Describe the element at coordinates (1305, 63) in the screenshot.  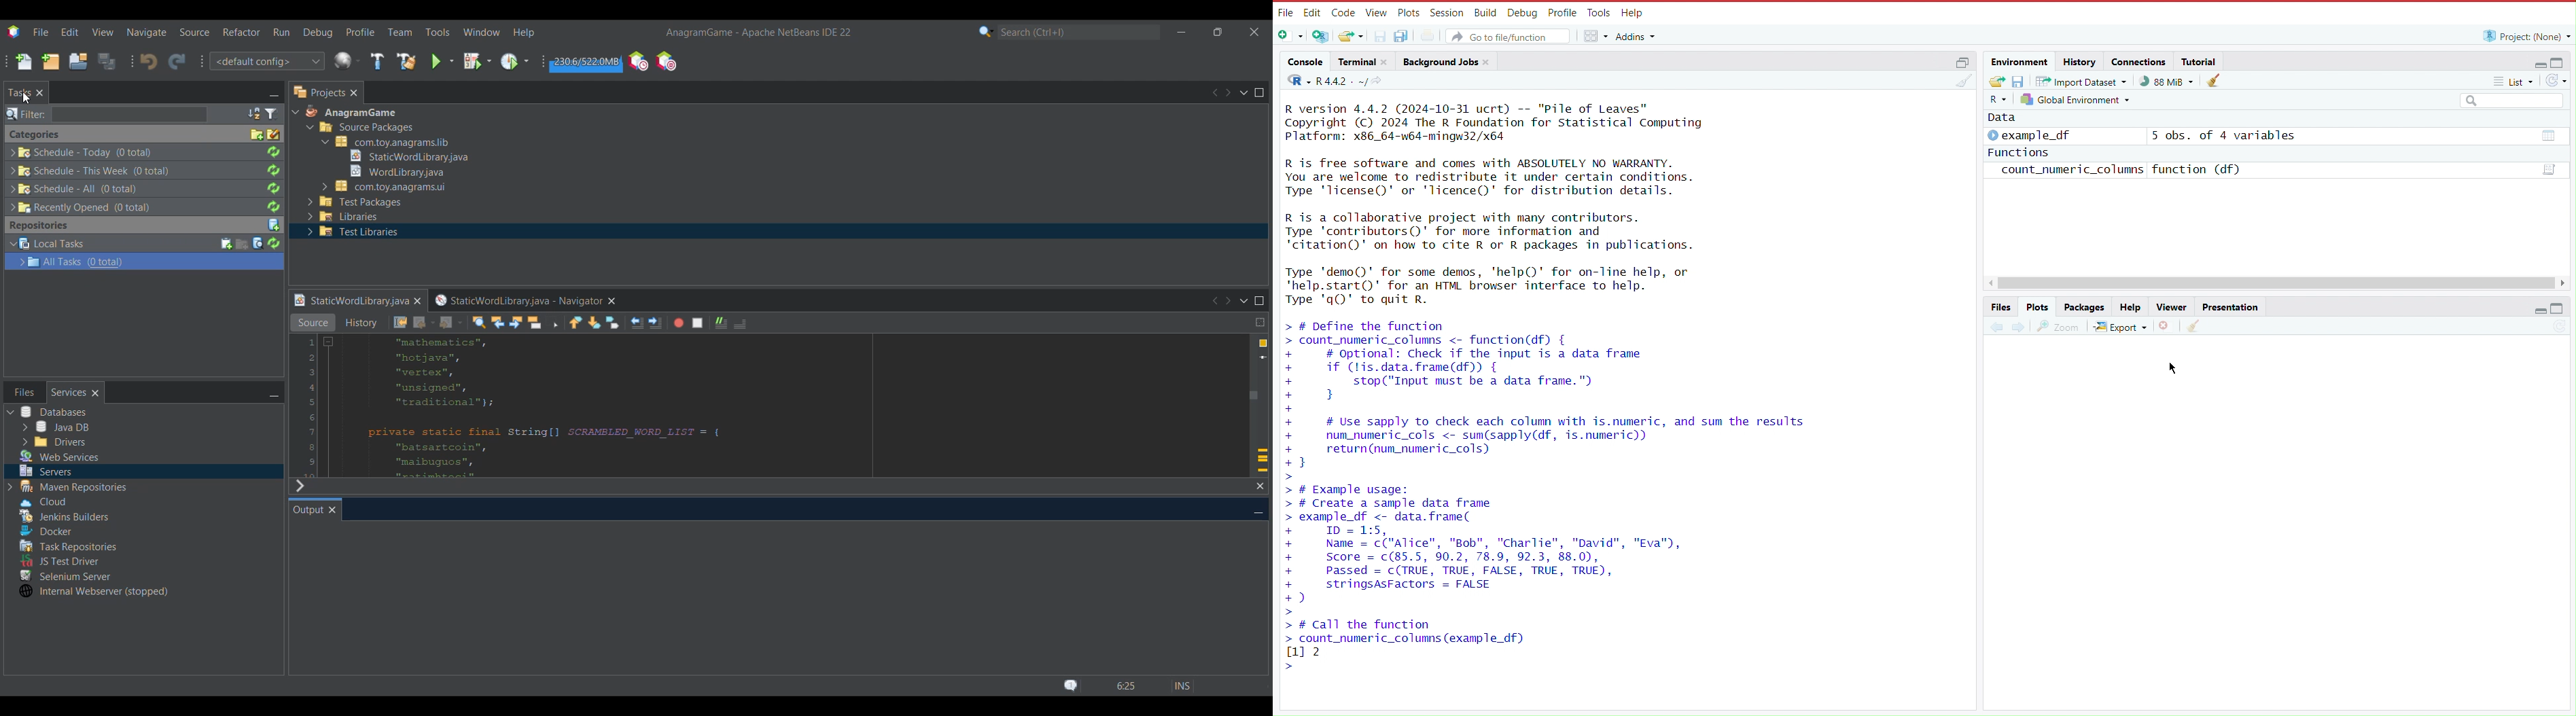
I see `Console` at that location.